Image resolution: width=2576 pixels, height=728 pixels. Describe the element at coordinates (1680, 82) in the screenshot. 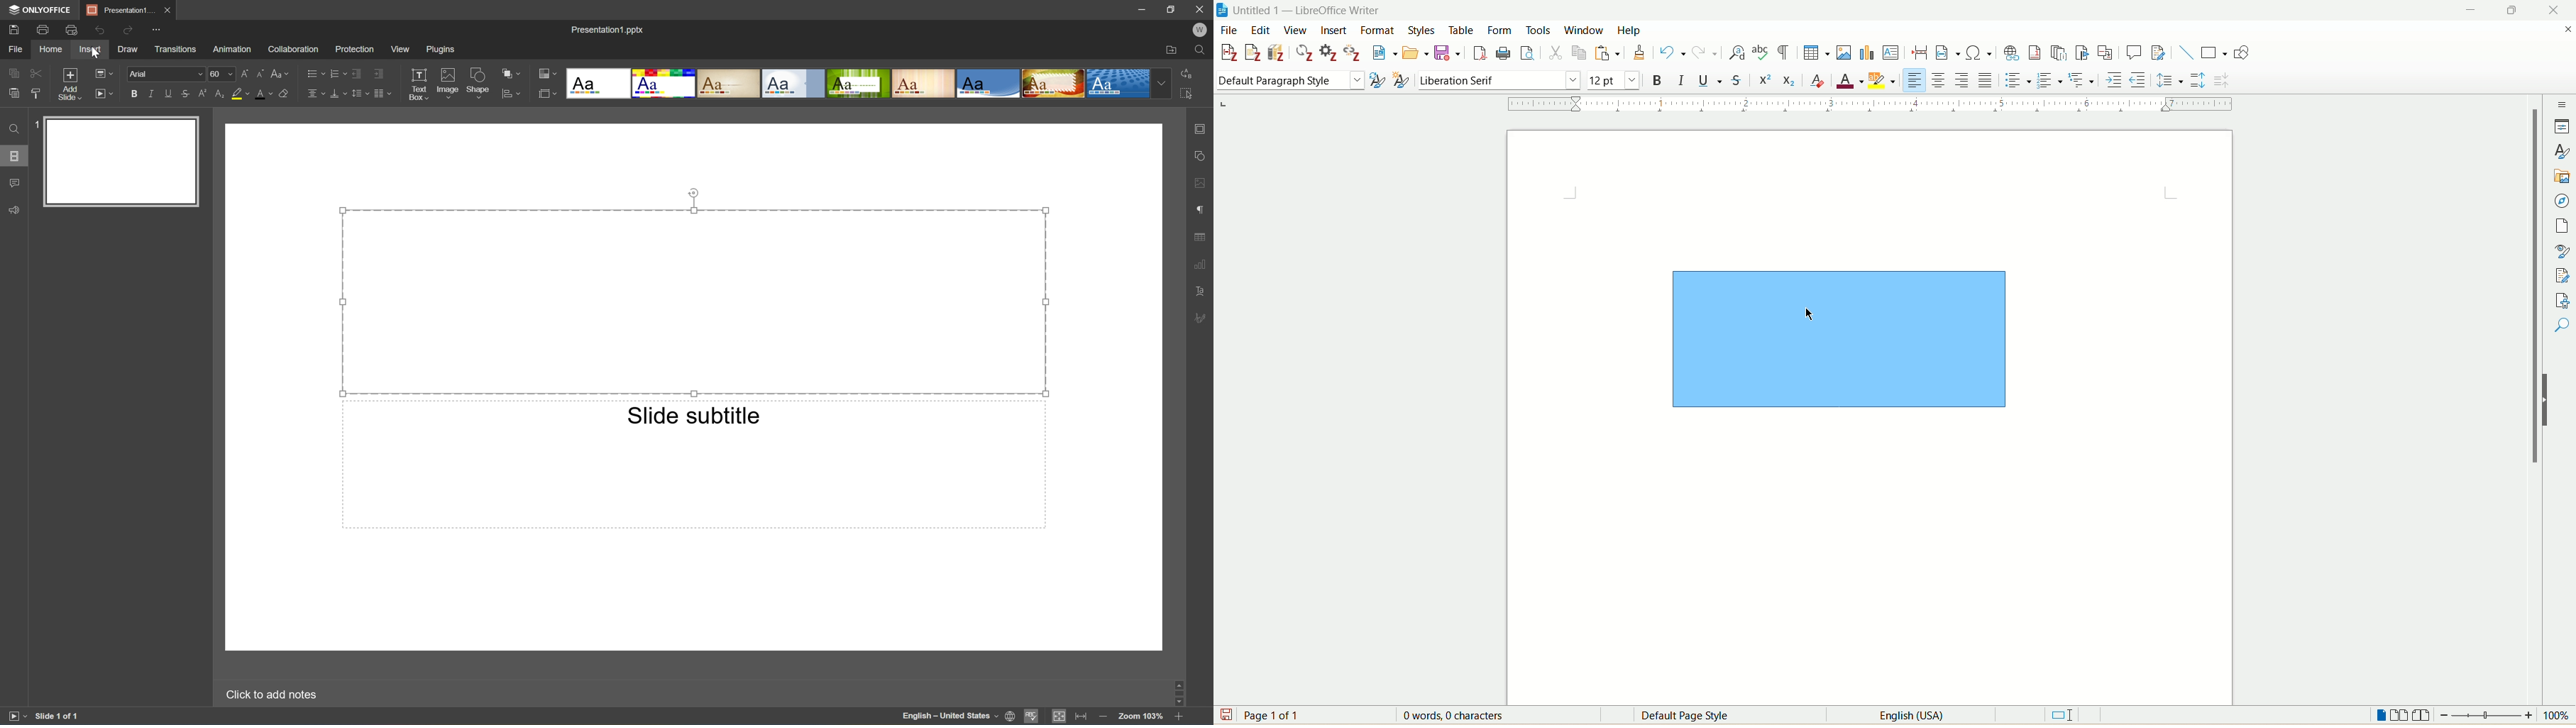

I see `italics` at that location.